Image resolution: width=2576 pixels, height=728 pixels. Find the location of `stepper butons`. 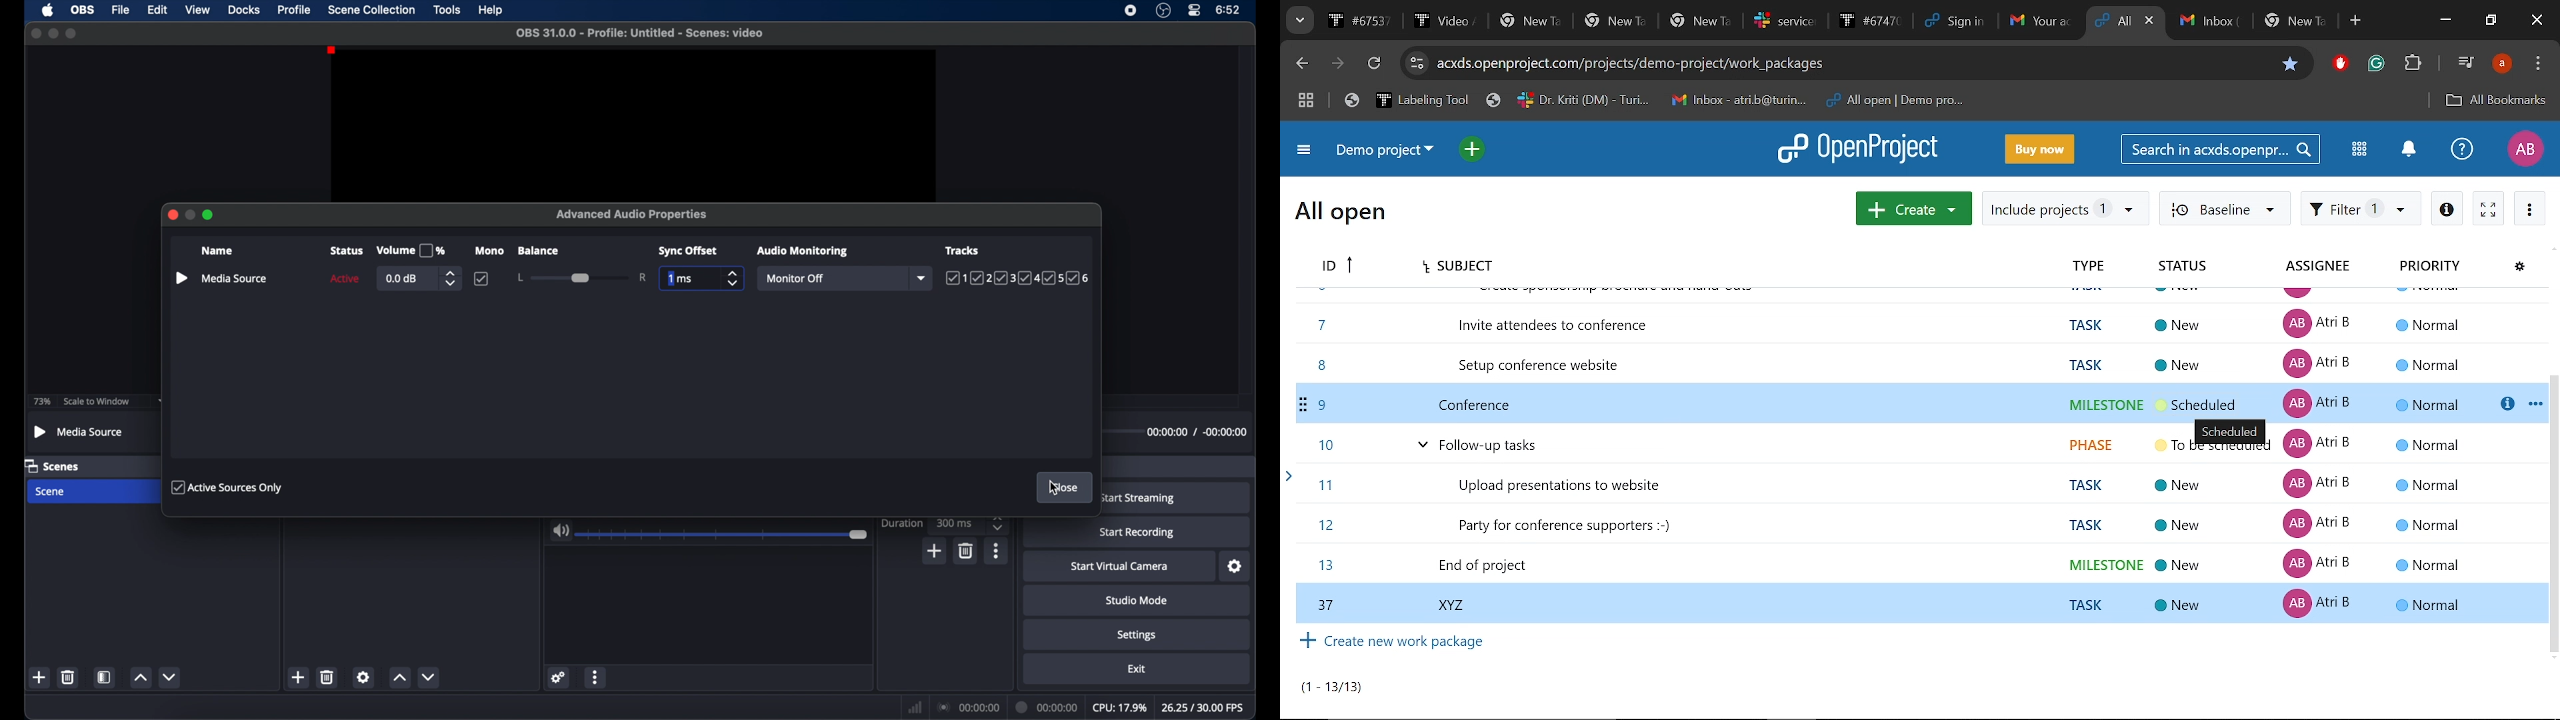

stepper butons is located at coordinates (451, 278).